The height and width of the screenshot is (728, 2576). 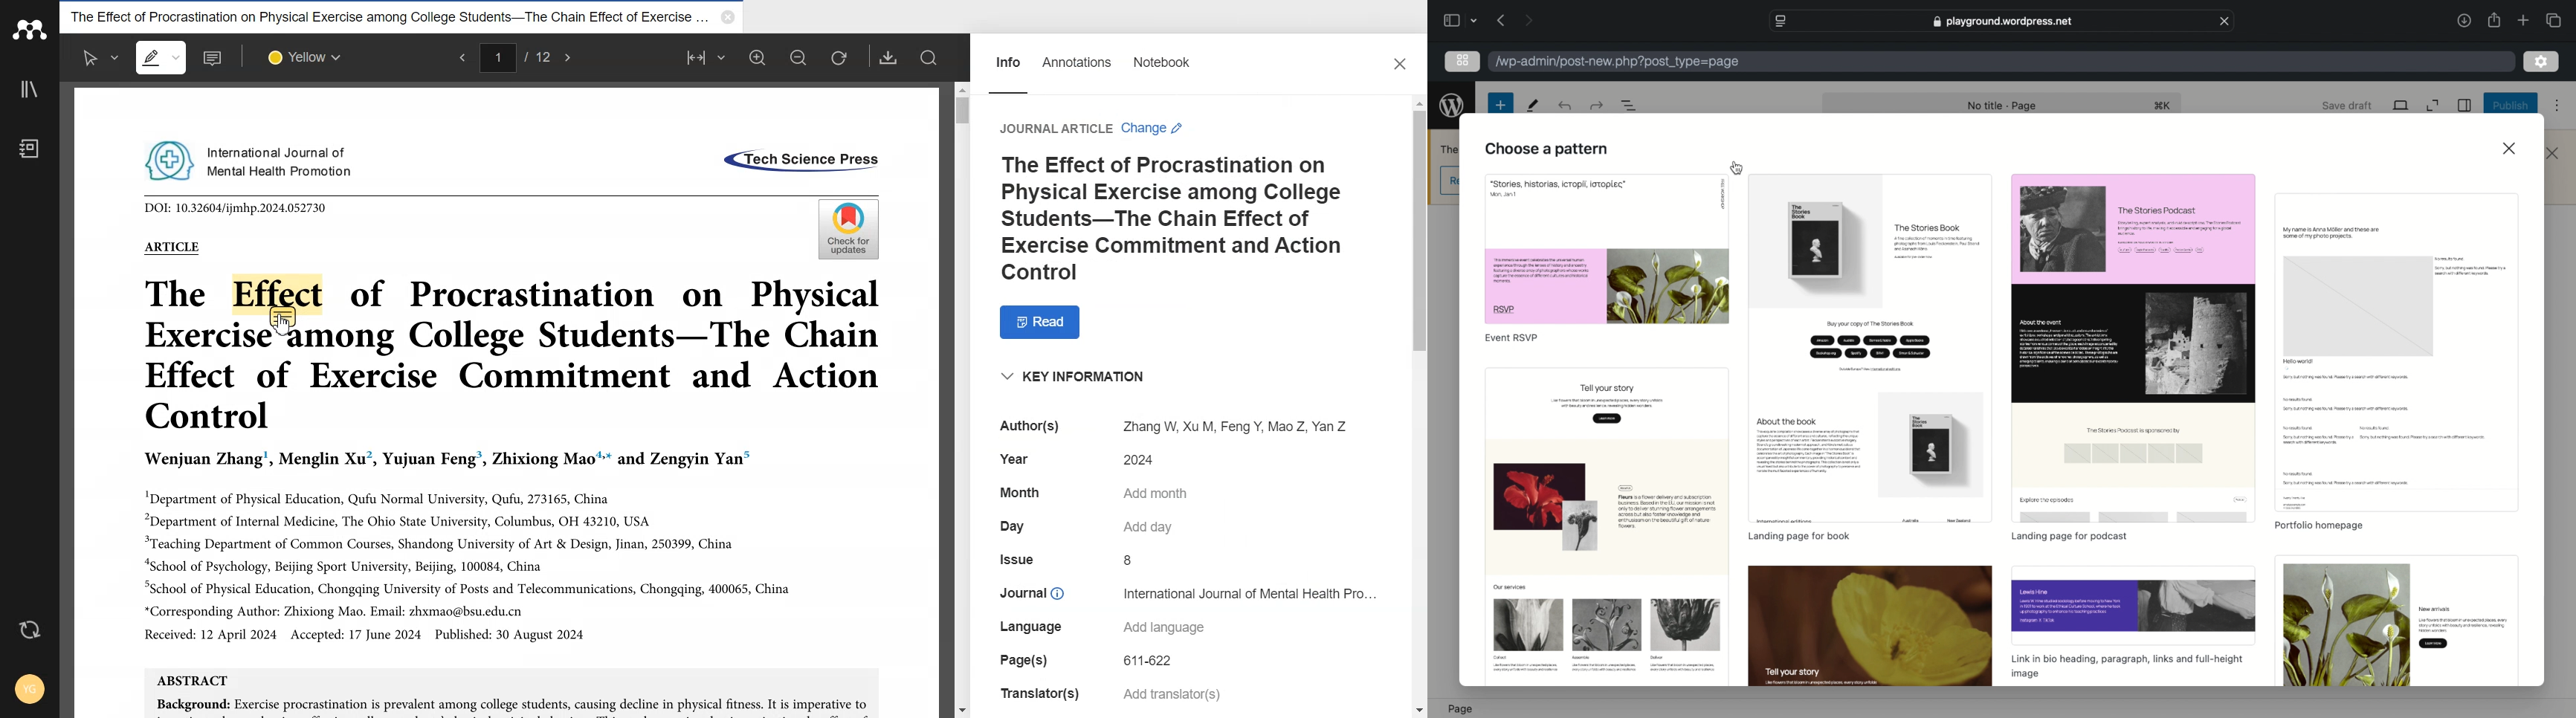 What do you see at coordinates (1511, 337) in the screenshot?
I see `event rsvp` at bounding box center [1511, 337].